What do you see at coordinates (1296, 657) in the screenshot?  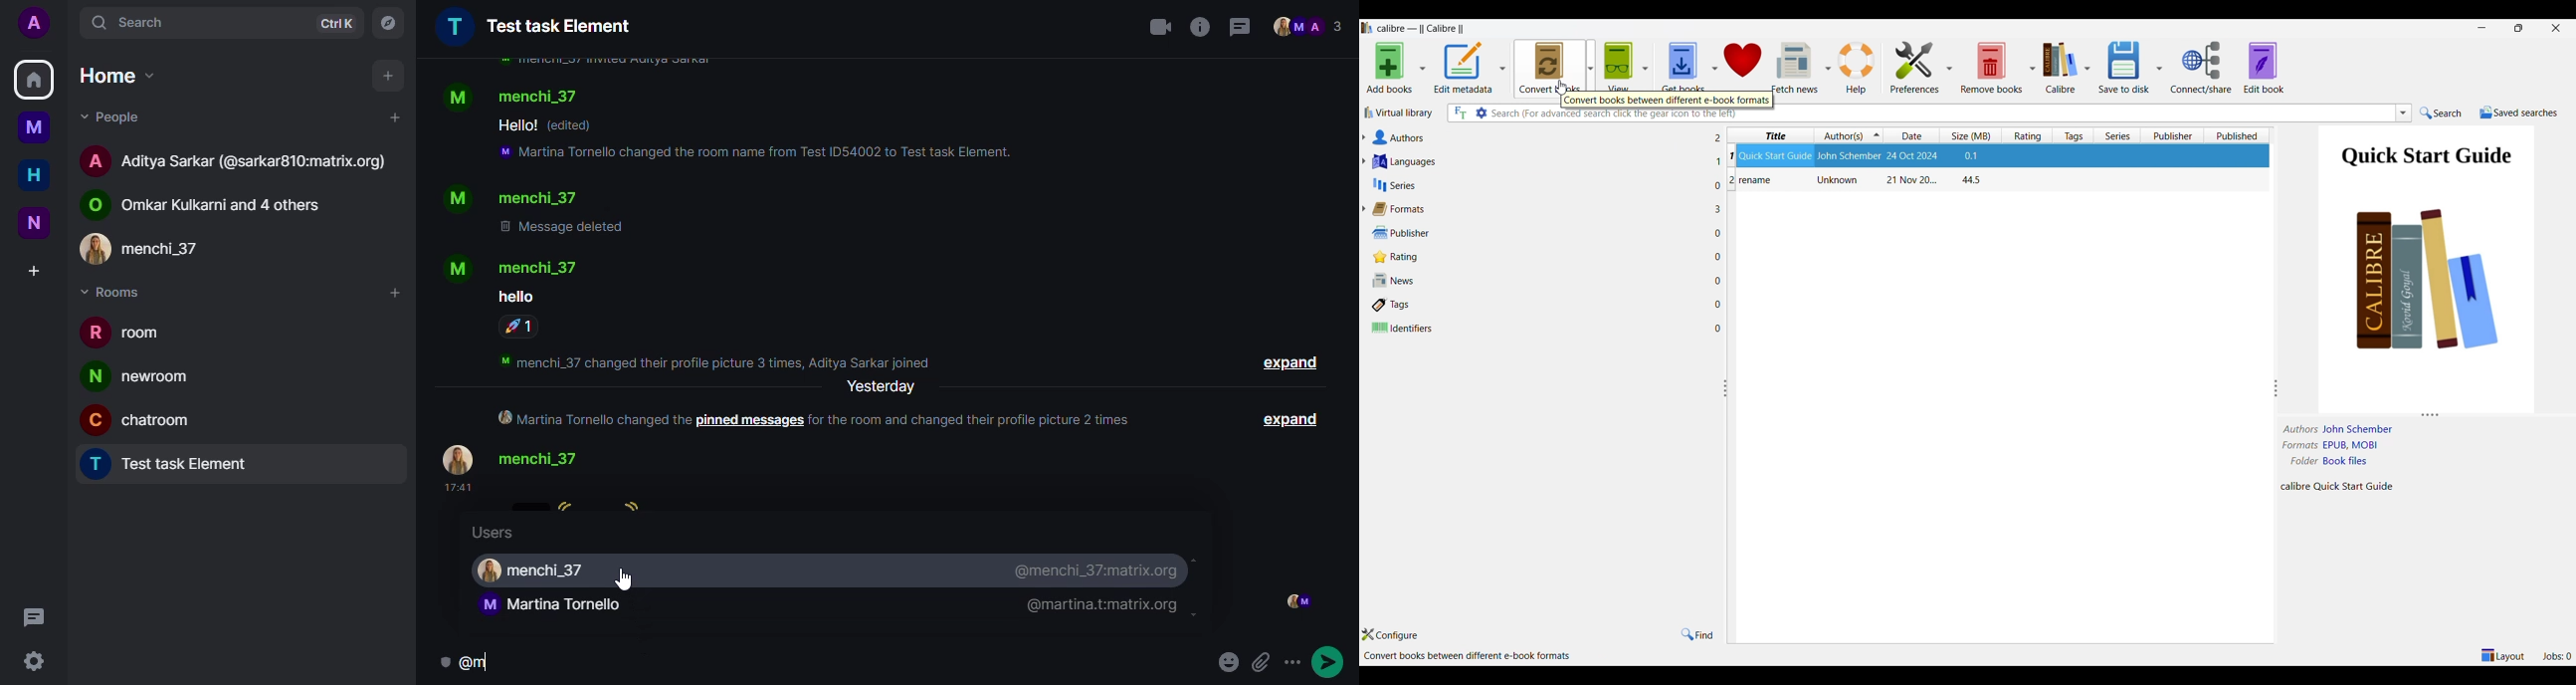 I see `attach` at bounding box center [1296, 657].